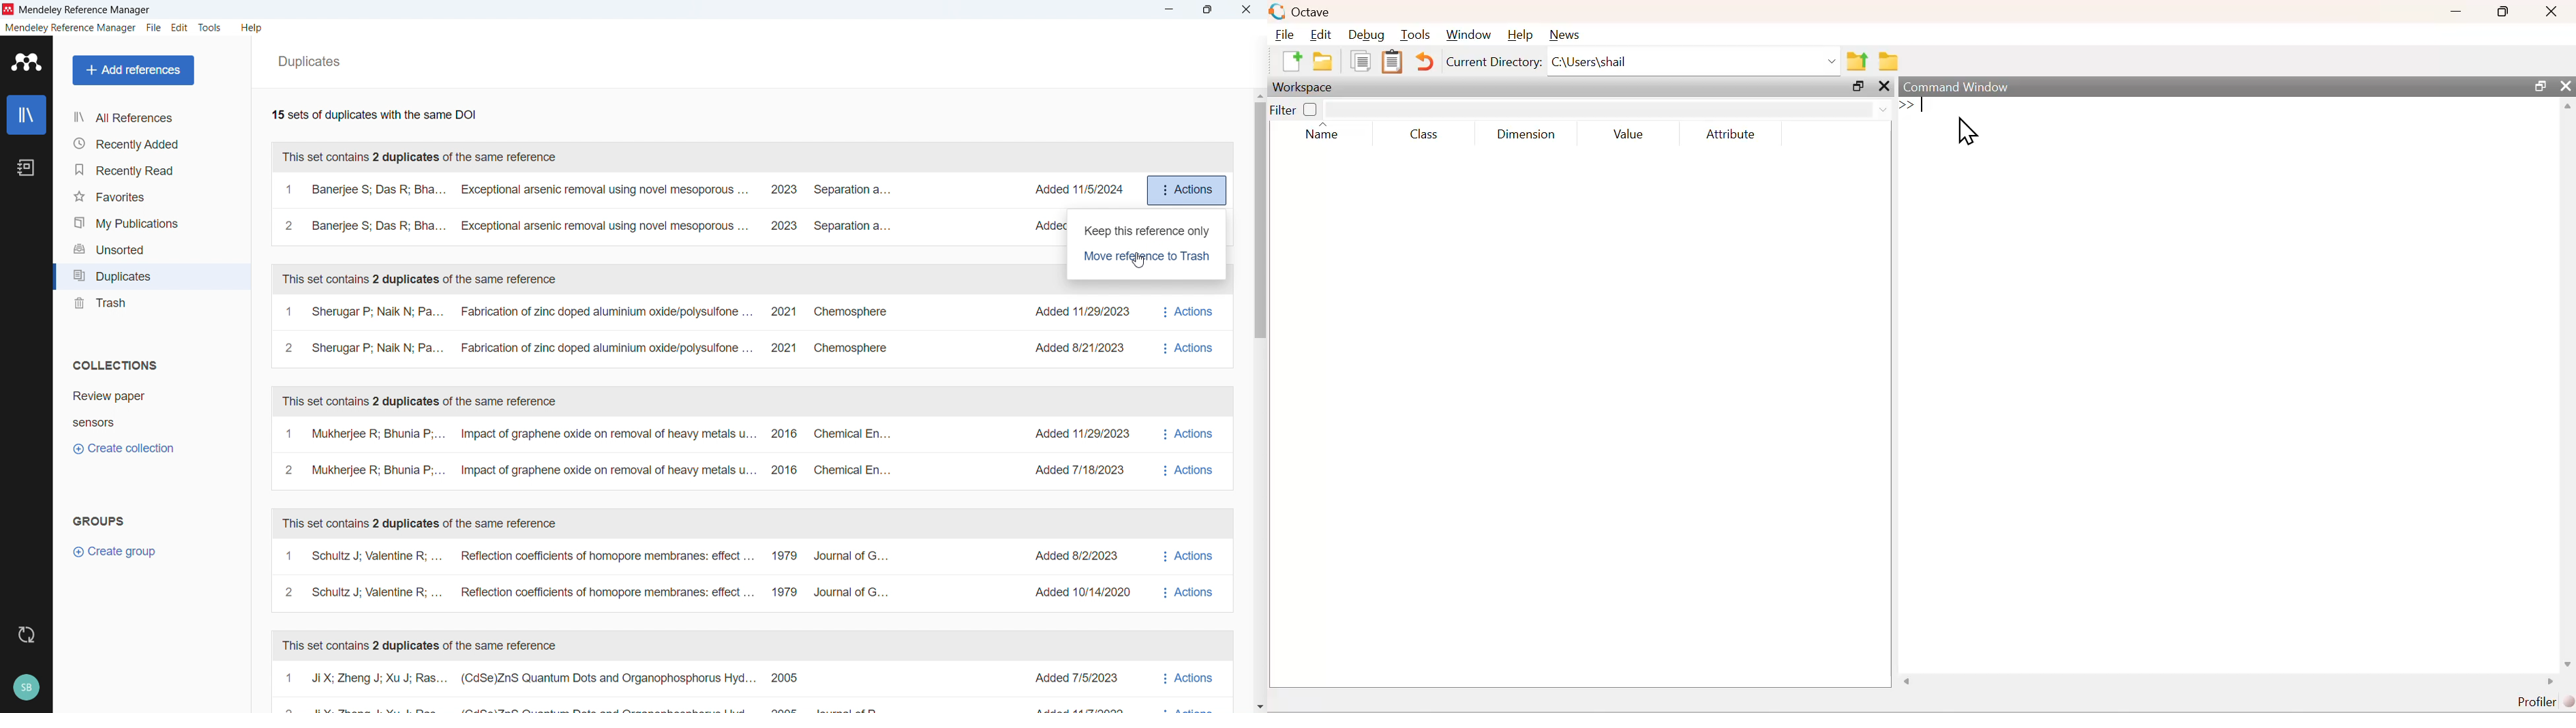  I want to click on Scroll up, so click(1260, 94).